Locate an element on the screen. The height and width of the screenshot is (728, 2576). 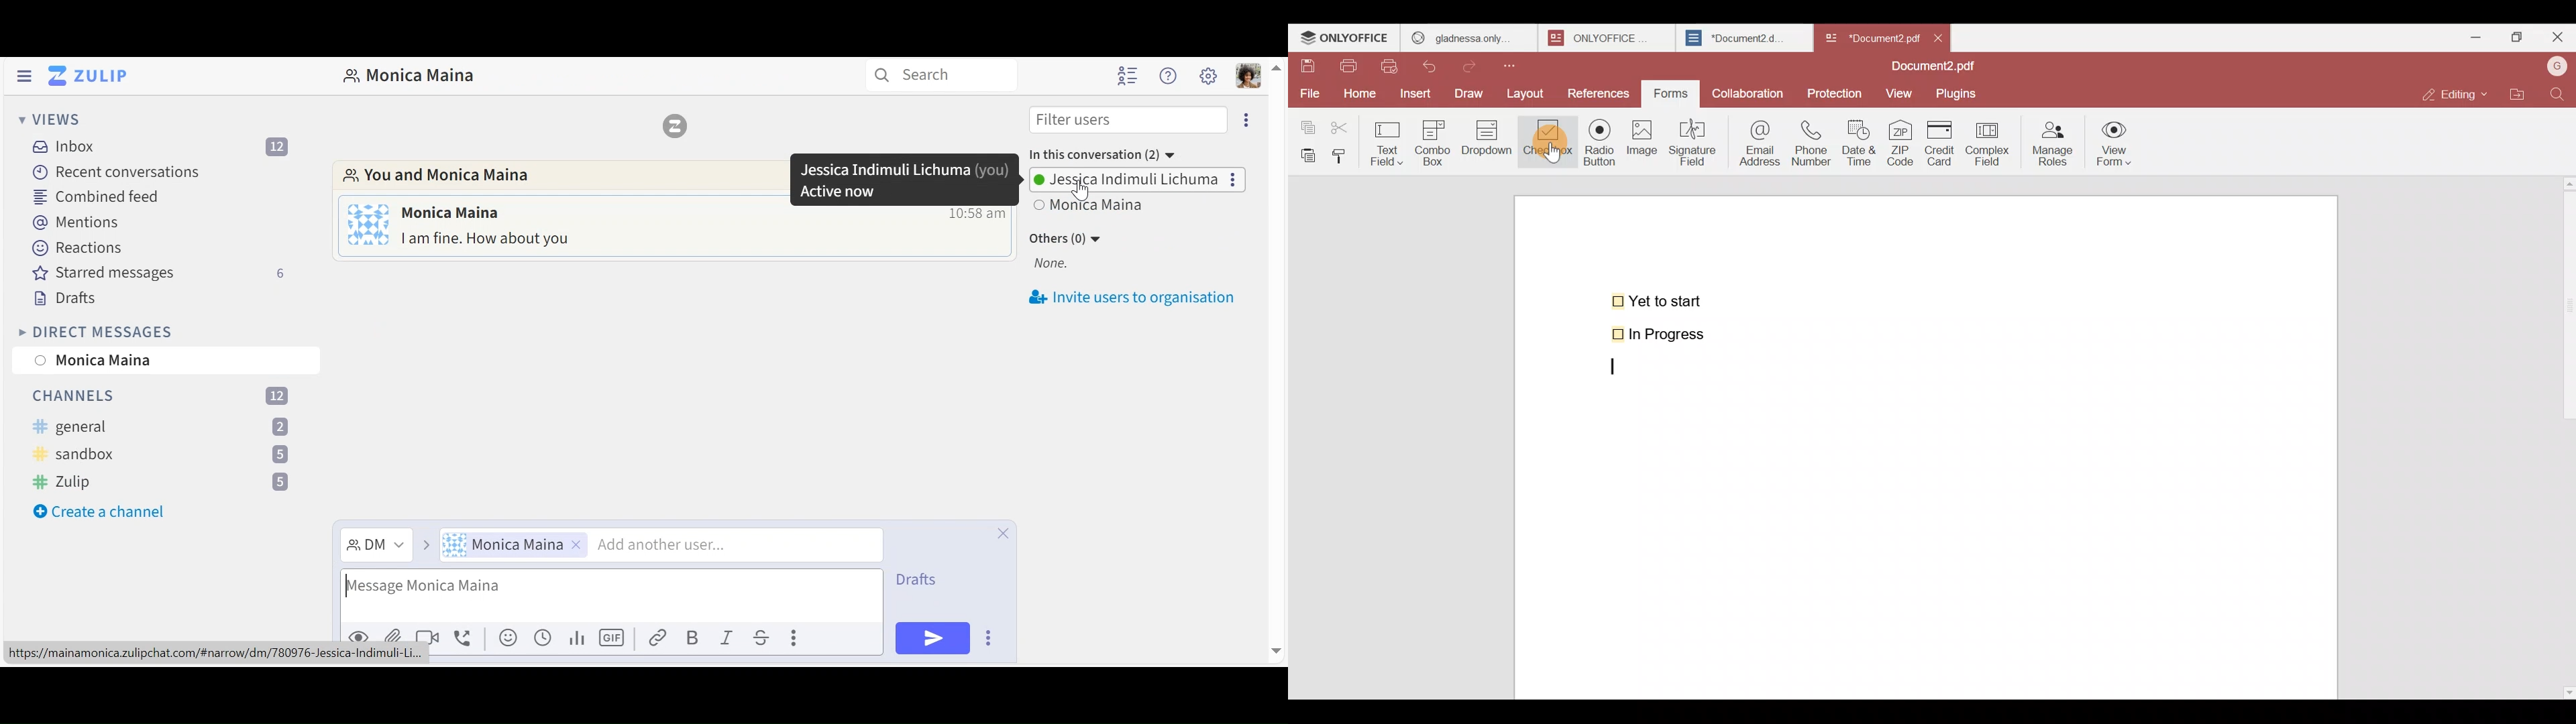
View is located at coordinates (47, 119).